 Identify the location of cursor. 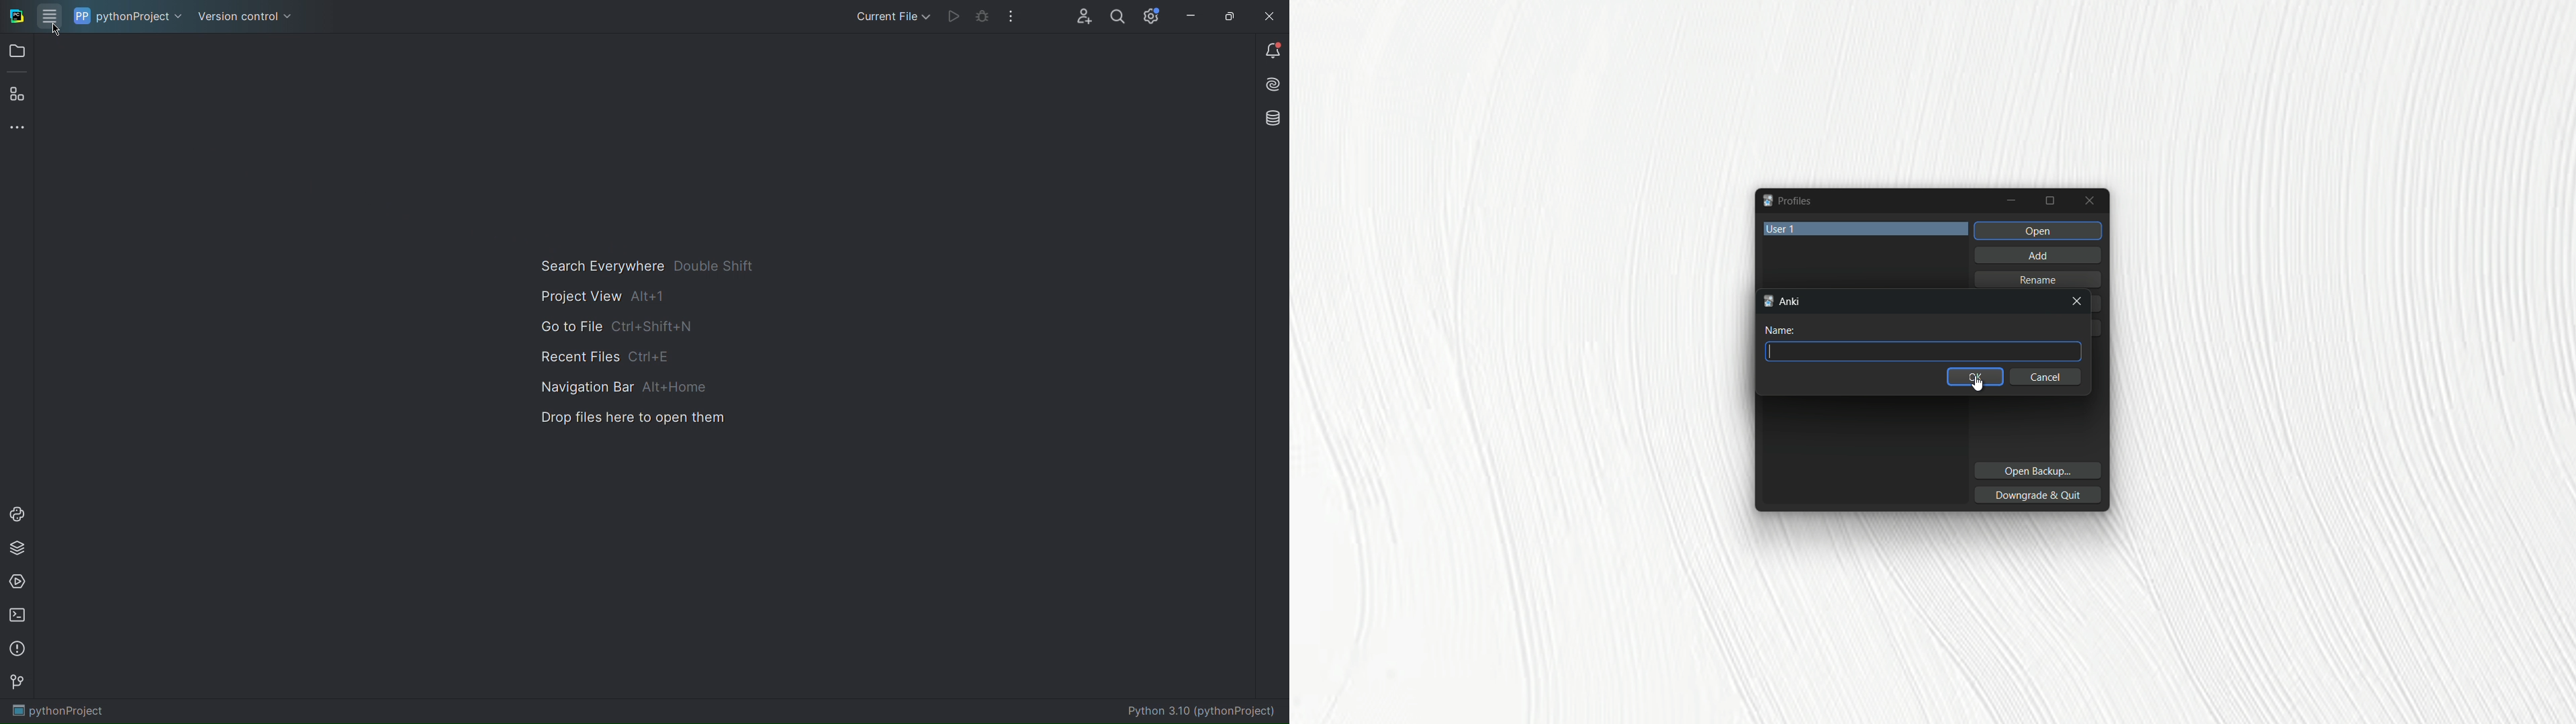
(1980, 385).